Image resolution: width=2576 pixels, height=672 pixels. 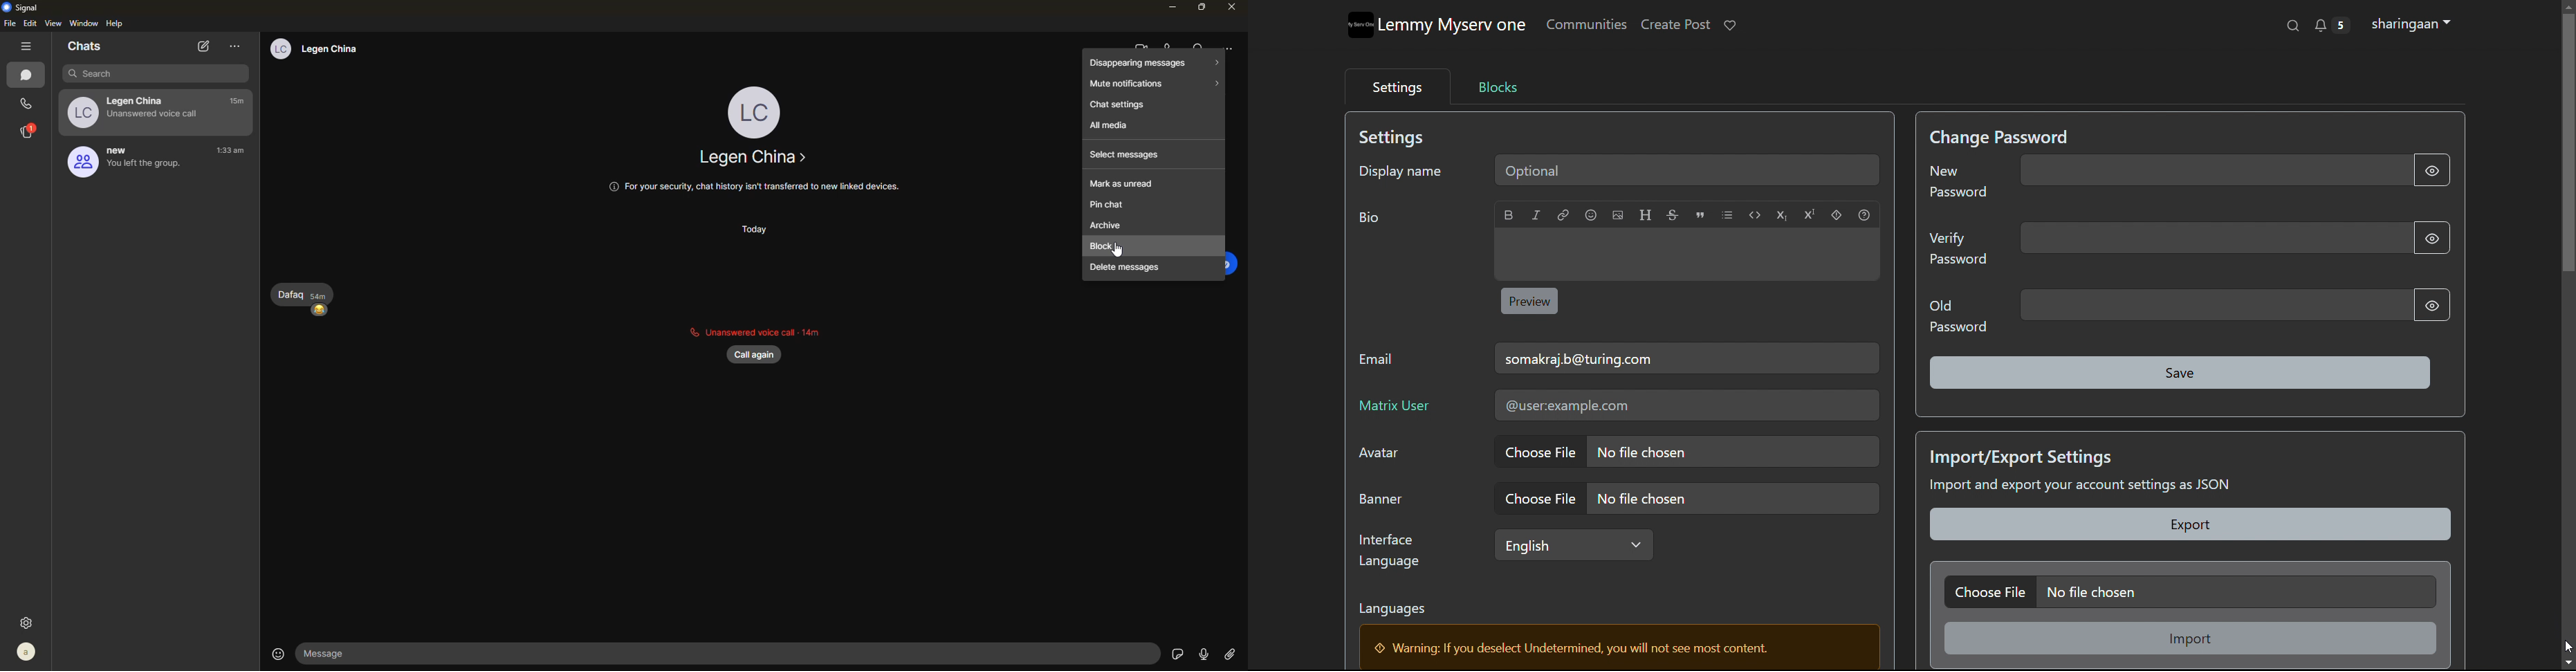 What do you see at coordinates (1122, 251) in the screenshot?
I see `cursor` at bounding box center [1122, 251].